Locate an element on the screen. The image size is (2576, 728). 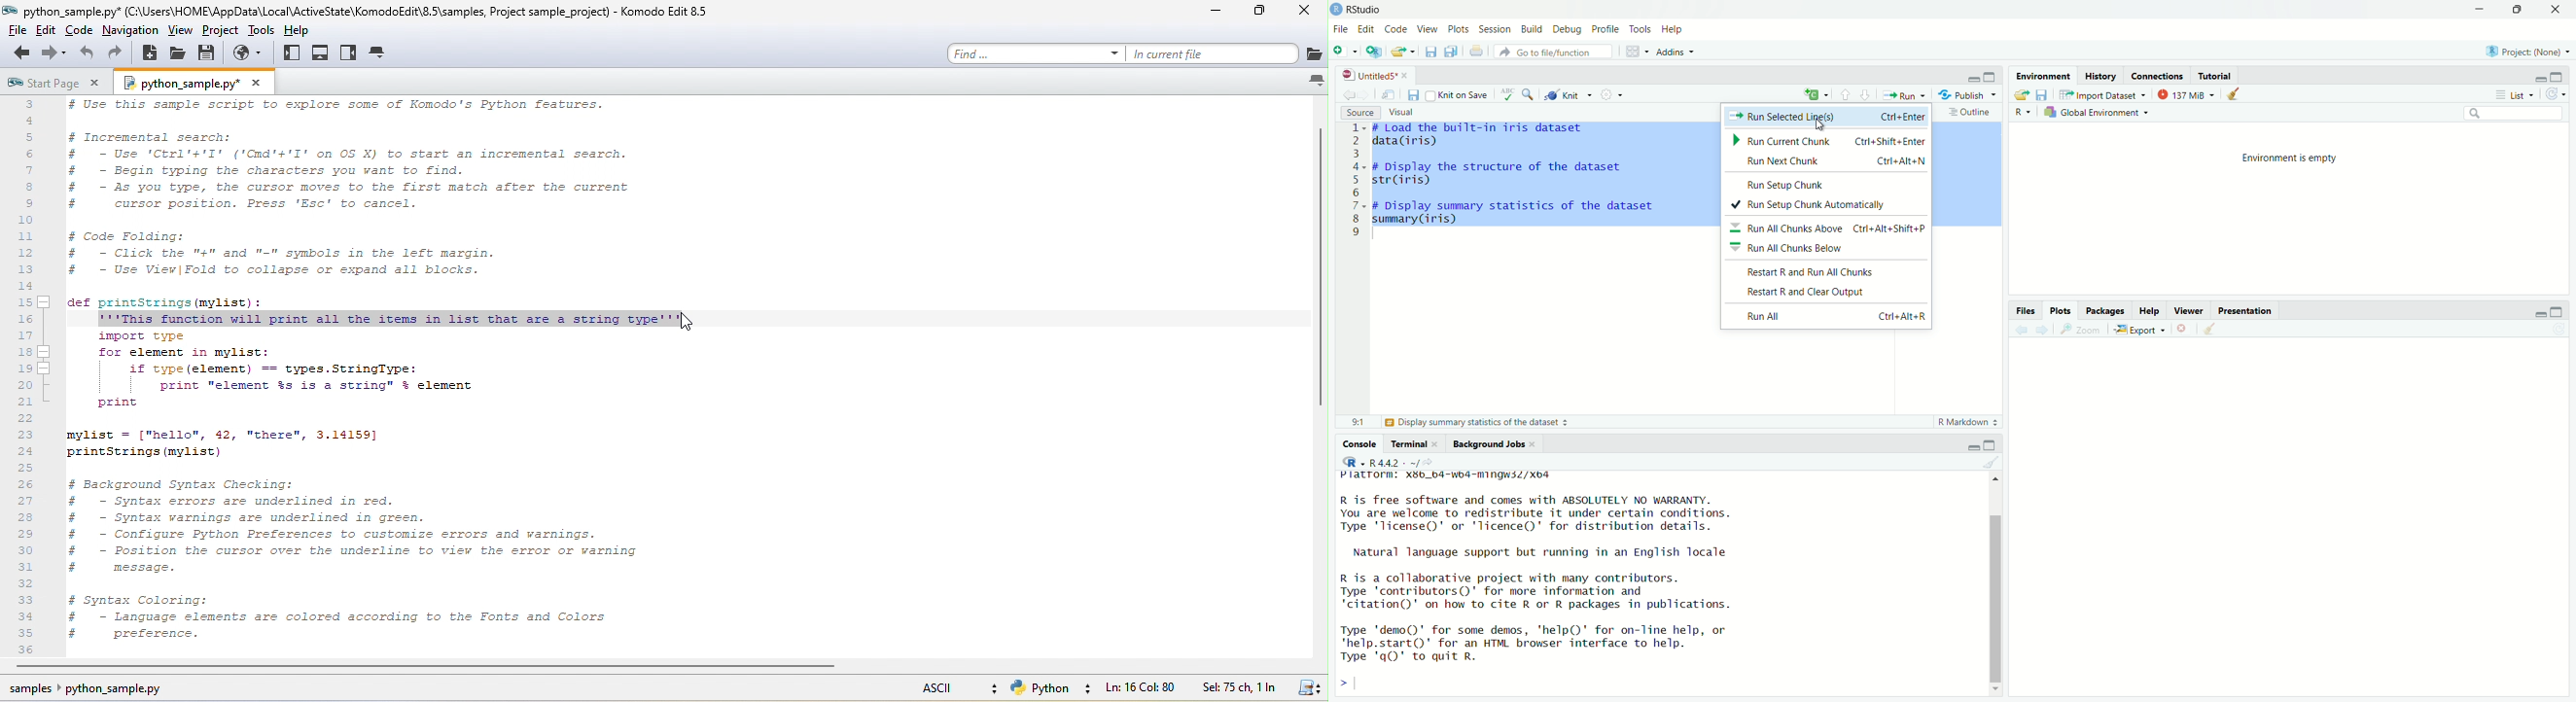
Scroll Up is located at coordinates (1998, 477).